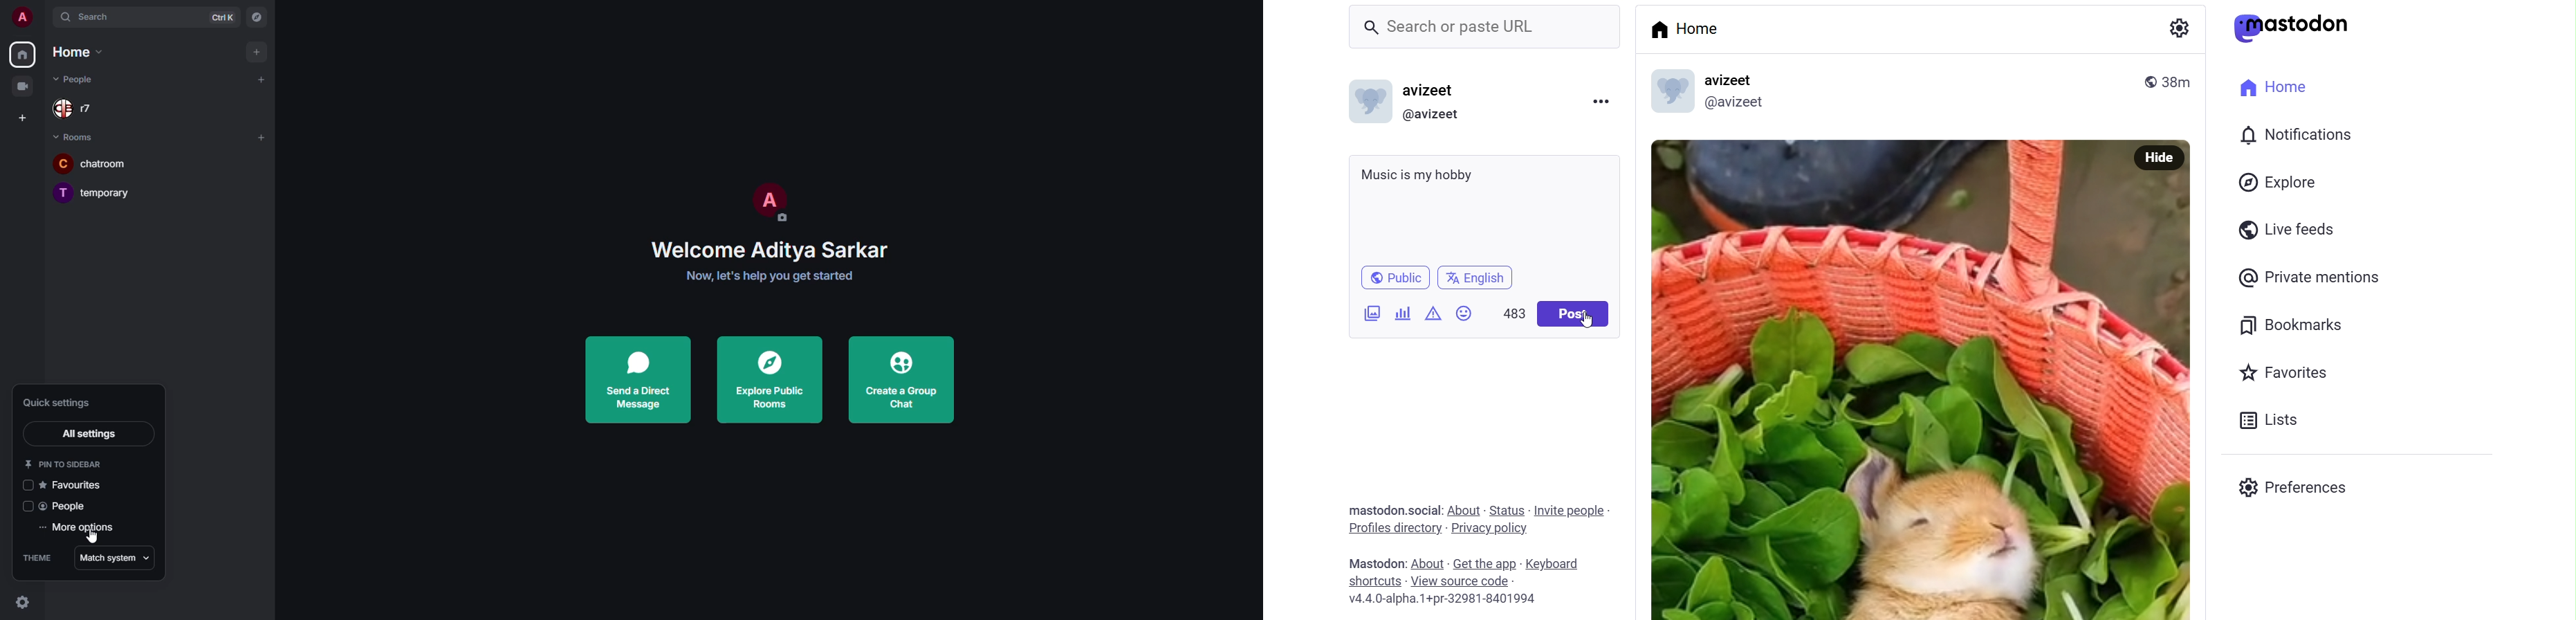  I want to click on create a group chat, so click(901, 380).